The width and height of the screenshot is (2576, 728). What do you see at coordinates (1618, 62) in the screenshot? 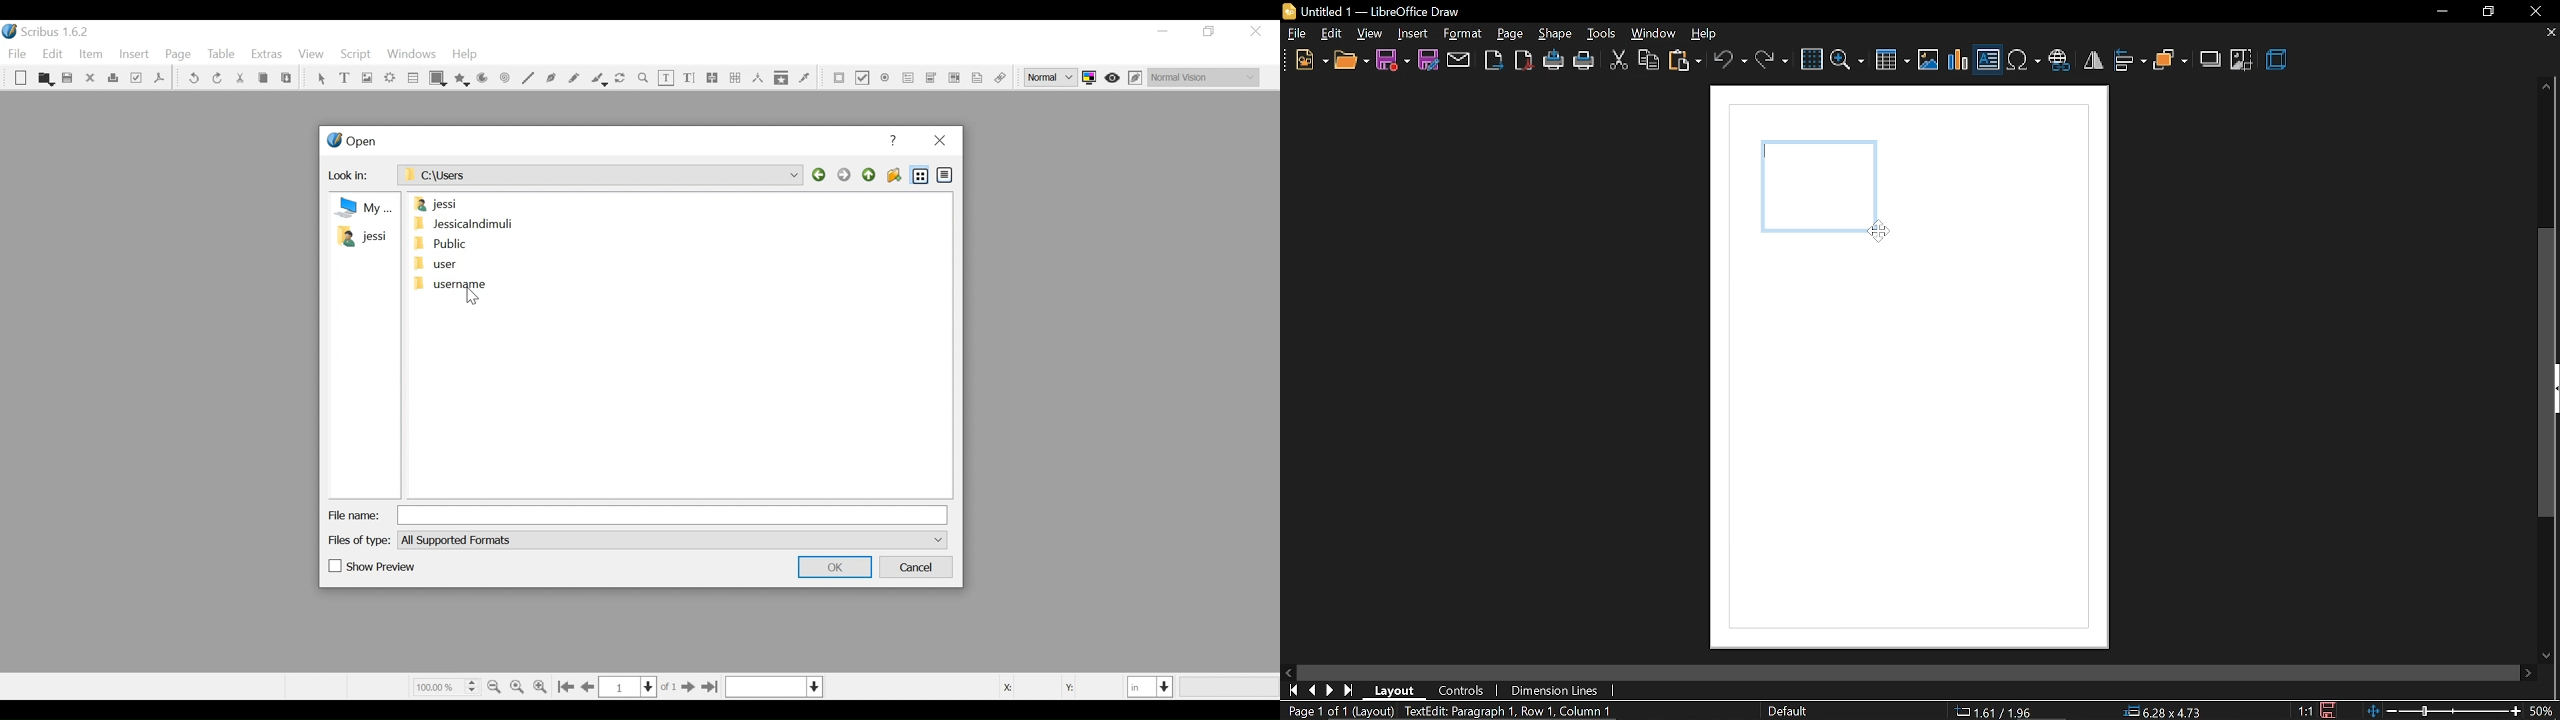
I see `cut` at bounding box center [1618, 62].